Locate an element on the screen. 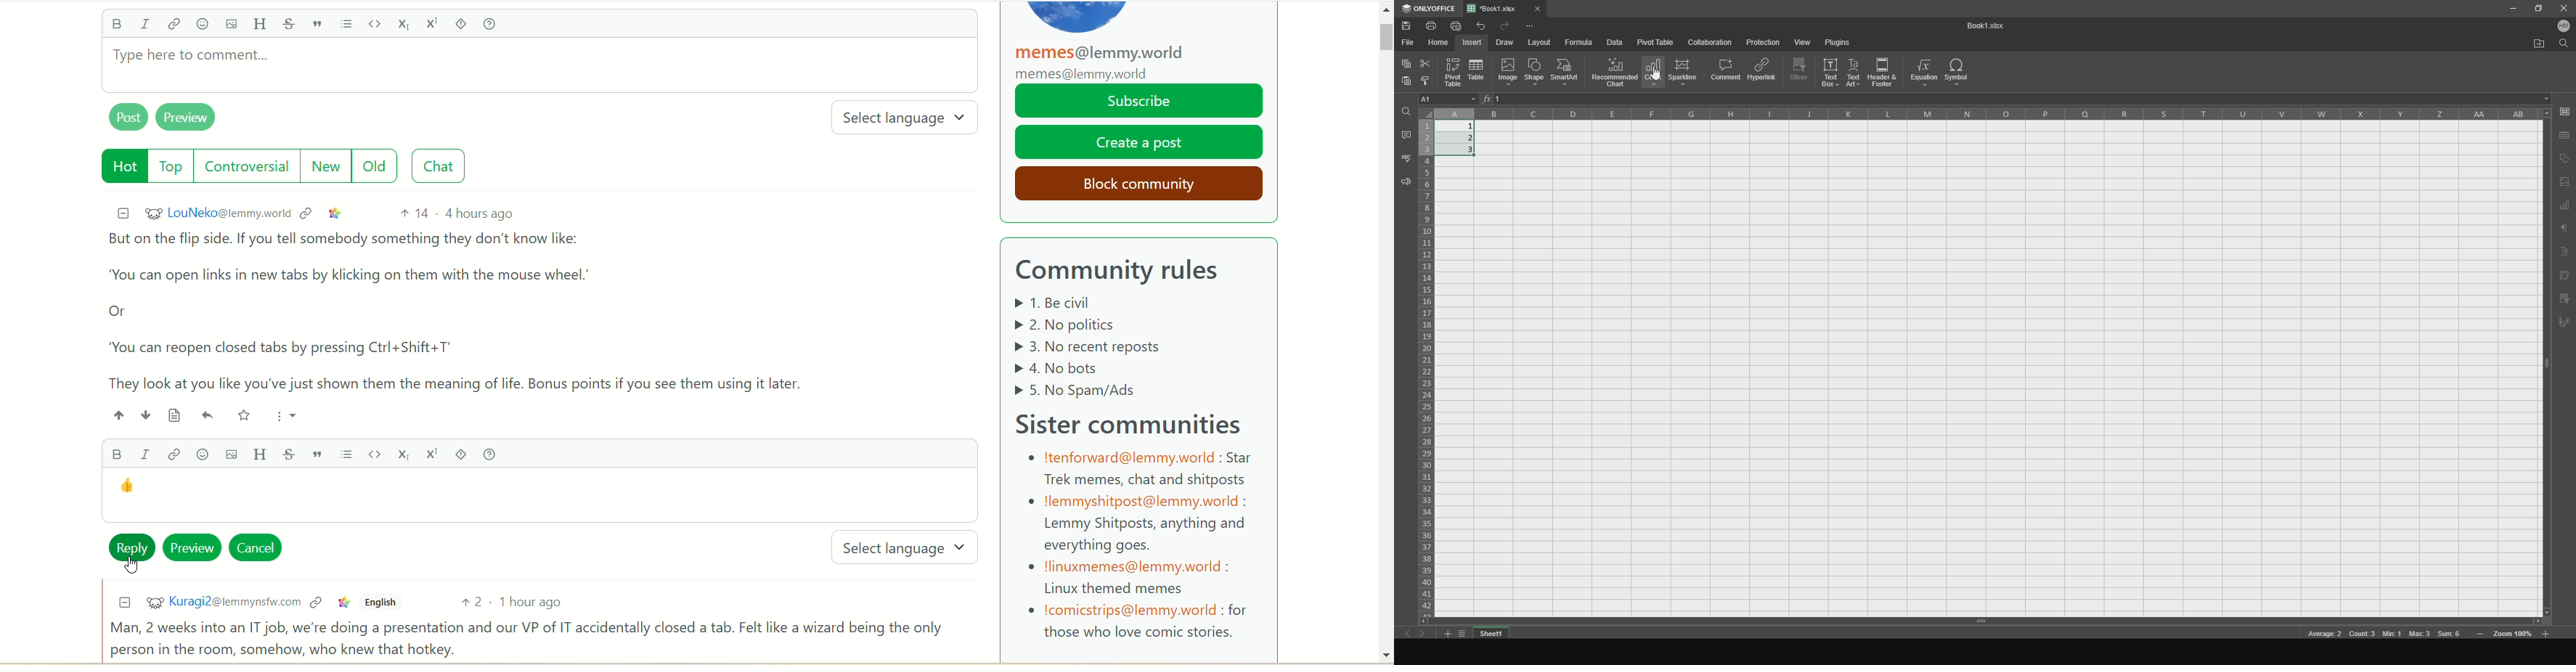 The width and height of the screenshot is (2576, 672). sister communities details is located at coordinates (1138, 544).